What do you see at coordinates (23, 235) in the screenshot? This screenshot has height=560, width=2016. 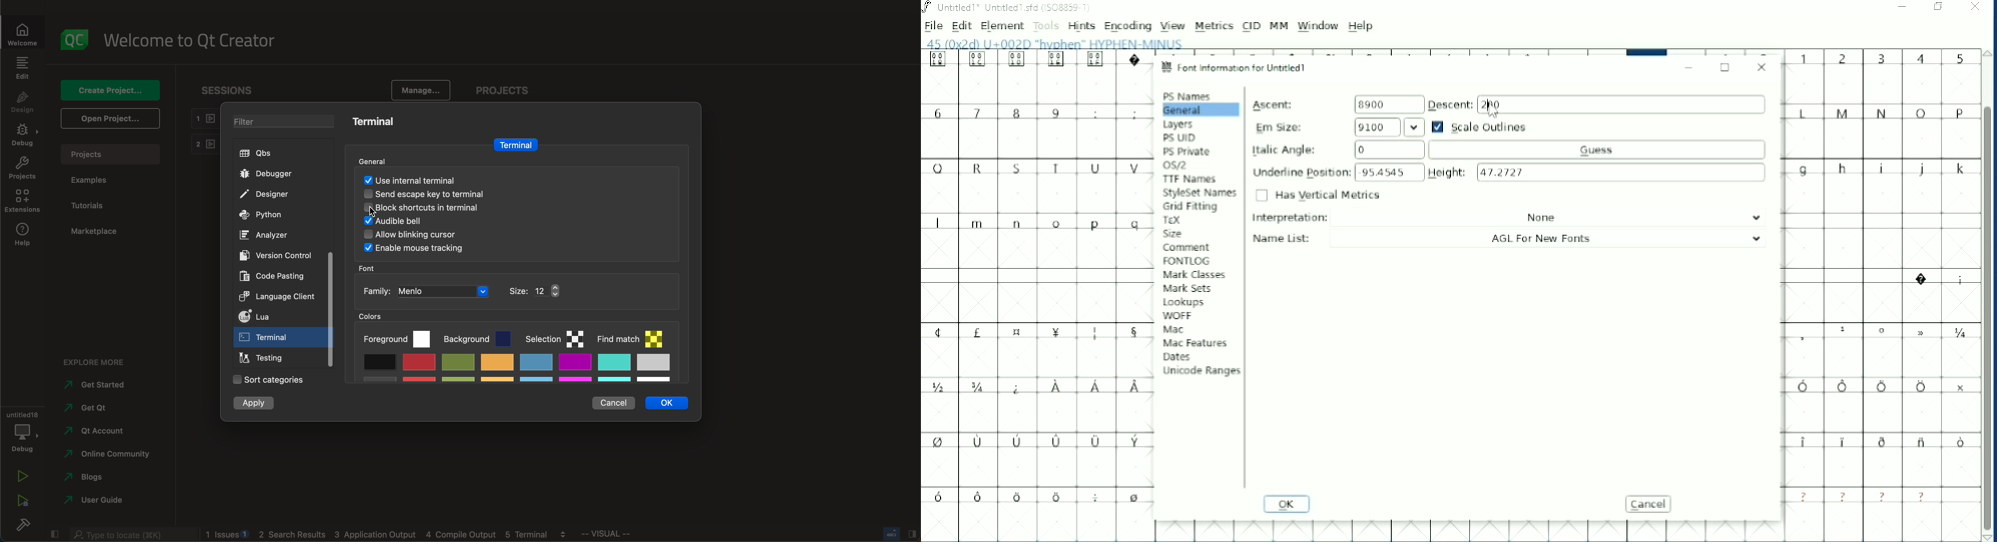 I see `help` at bounding box center [23, 235].